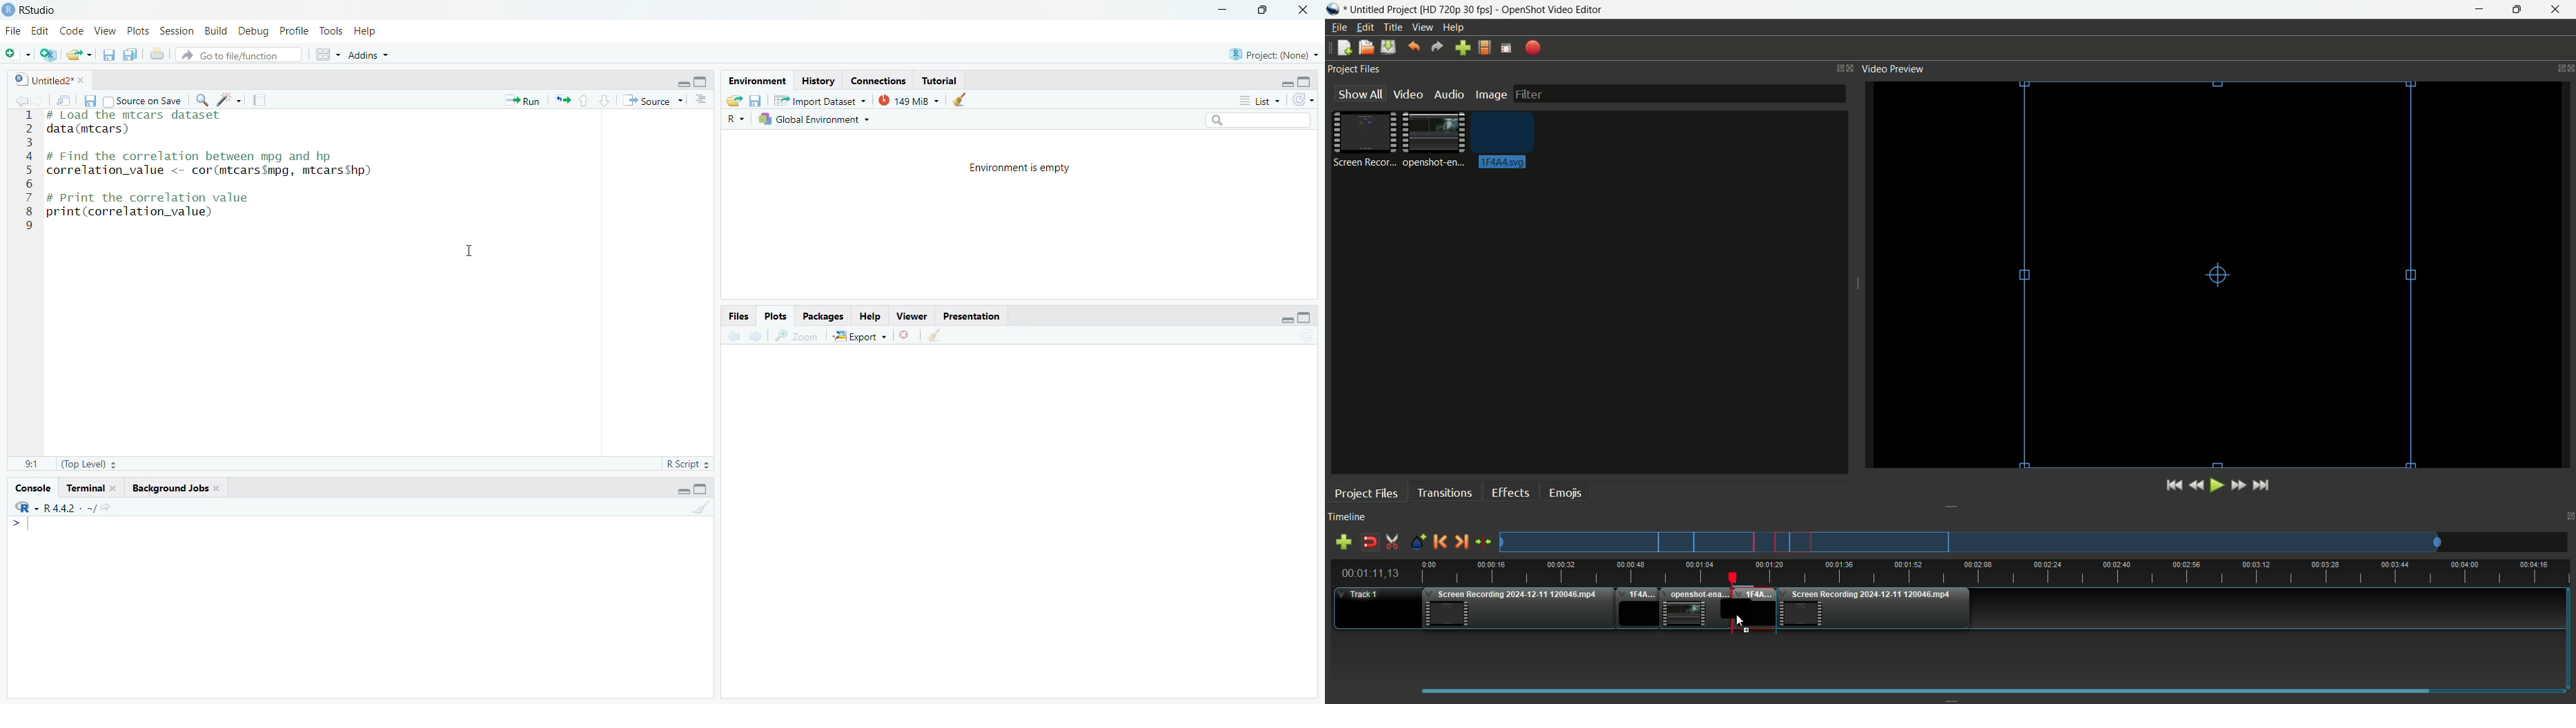 The height and width of the screenshot is (728, 2576). Describe the element at coordinates (23, 507) in the screenshot. I see `R` at that location.